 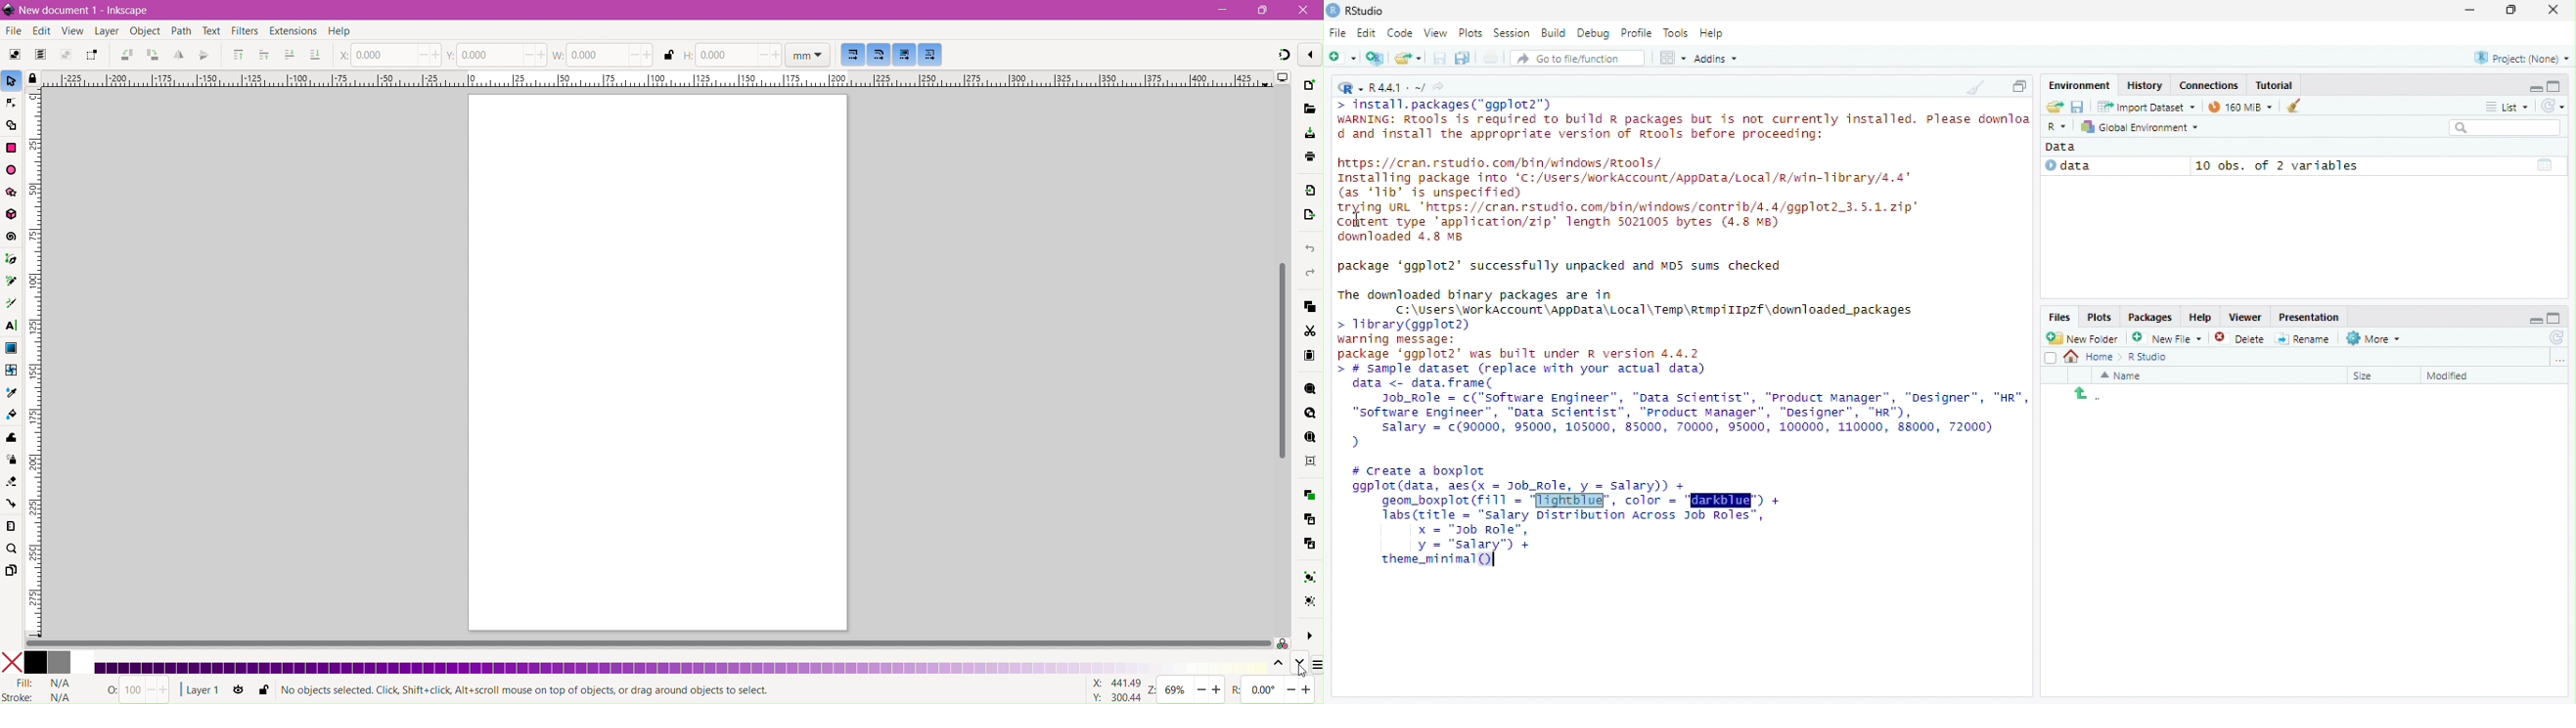 I want to click on minimize, so click(x=2471, y=11).